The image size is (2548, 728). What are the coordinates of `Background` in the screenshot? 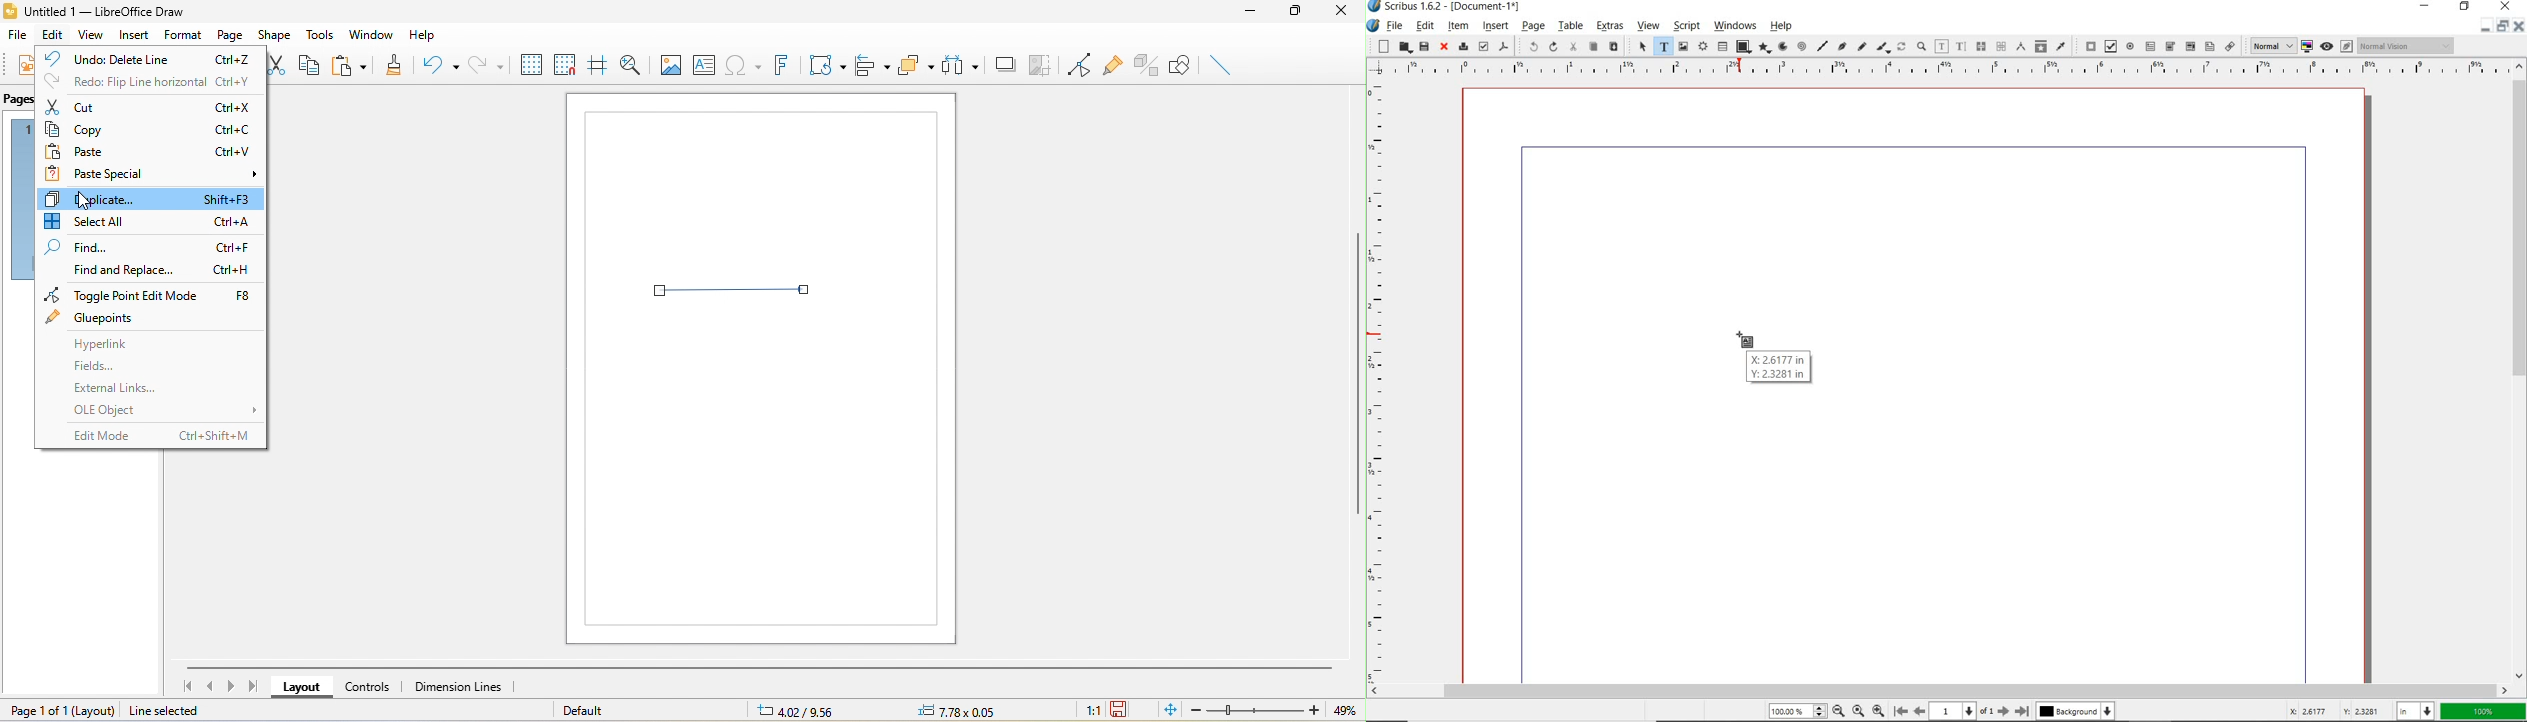 It's located at (2076, 712).